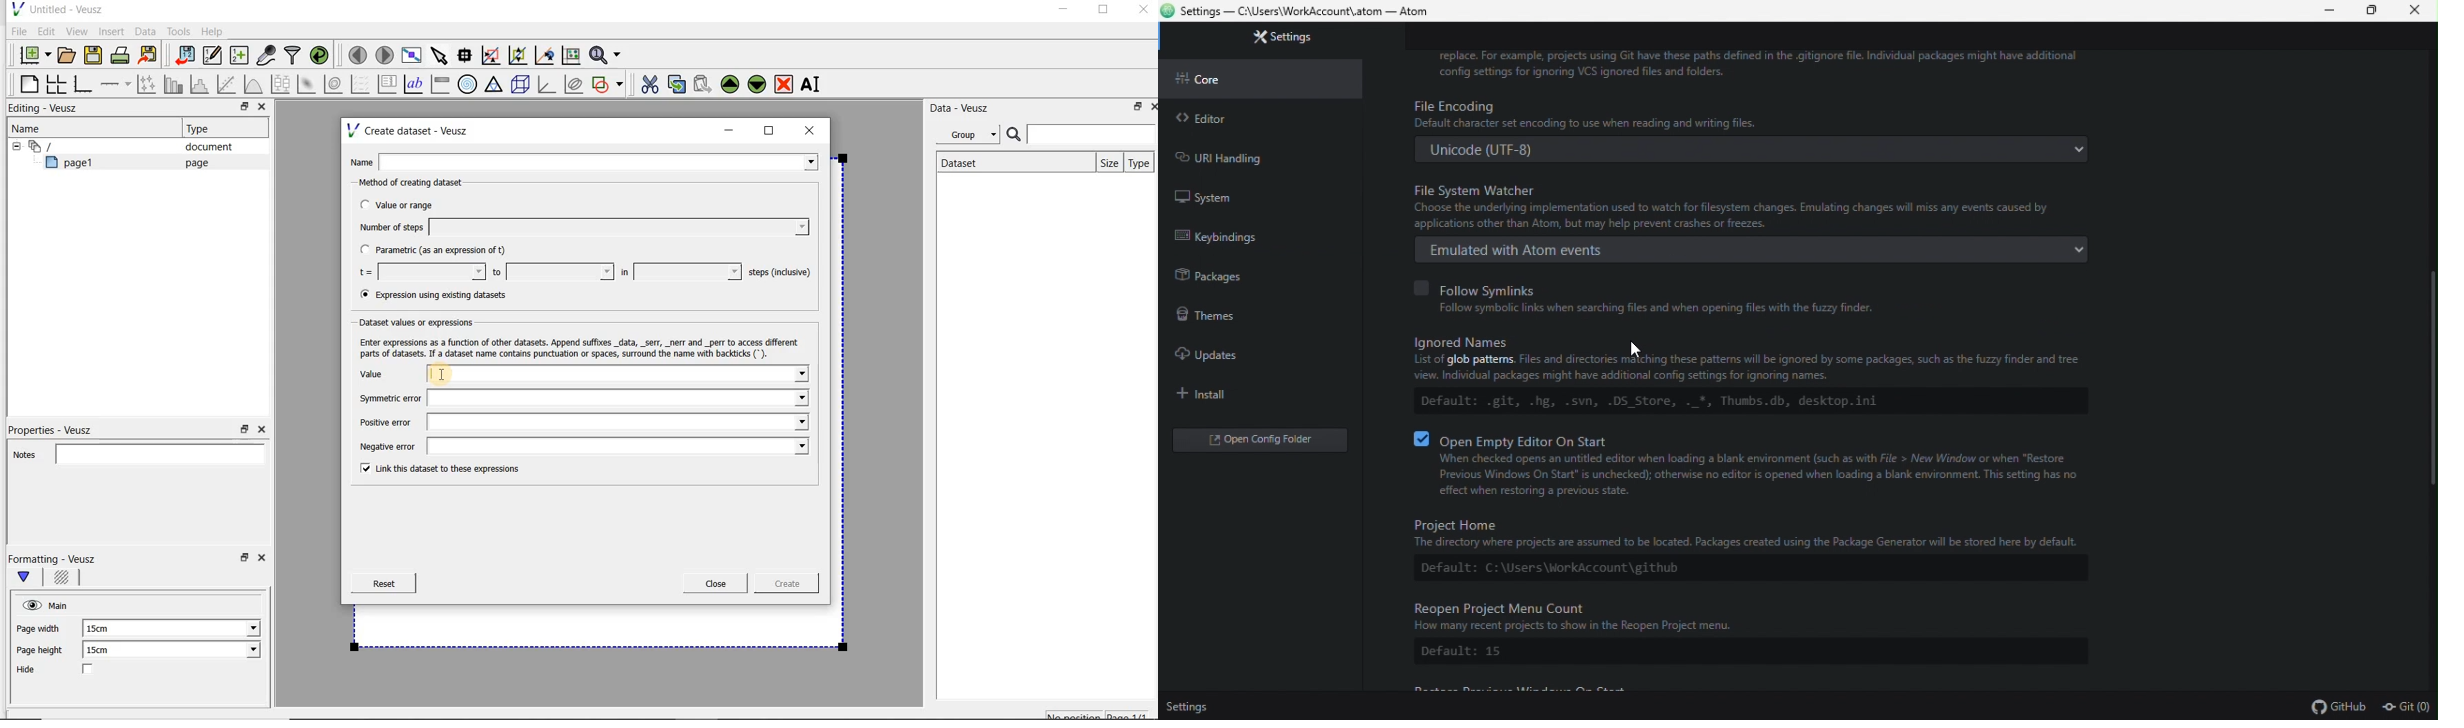 The image size is (2464, 728). I want to click on Notes, so click(134, 452).